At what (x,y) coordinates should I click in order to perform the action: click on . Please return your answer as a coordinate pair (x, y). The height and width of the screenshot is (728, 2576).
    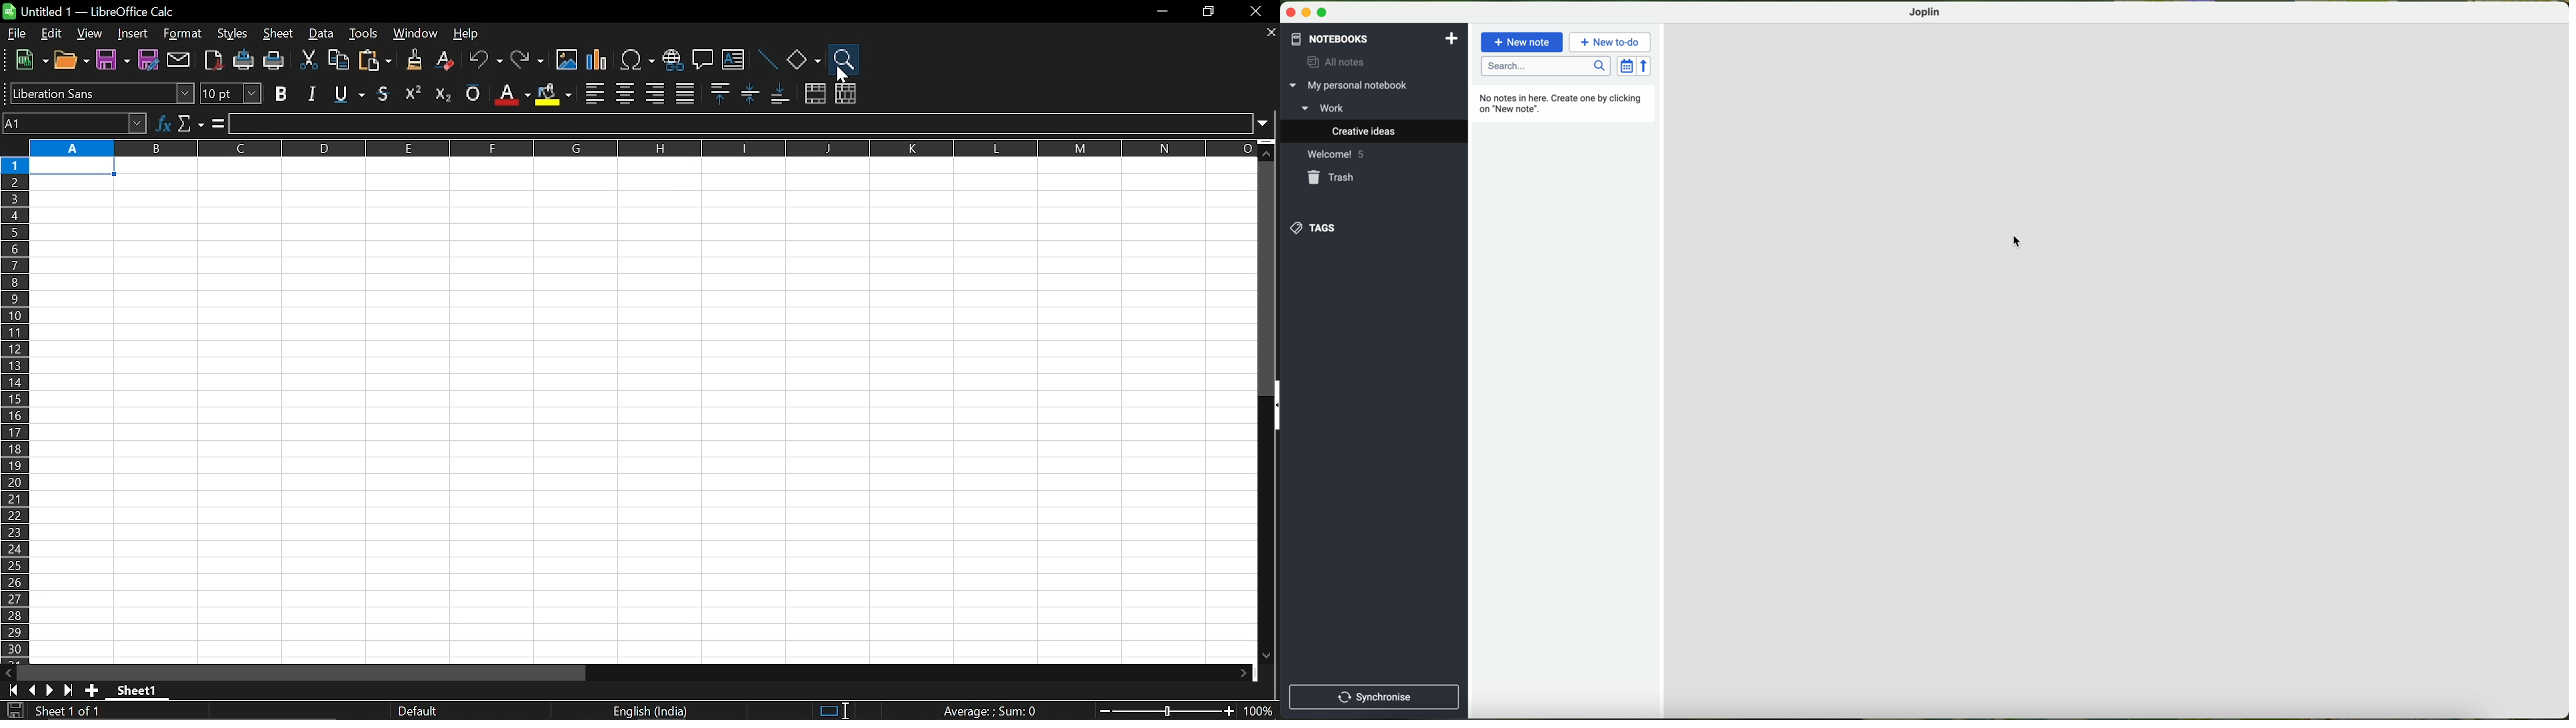
    Looking at the image, I should click on (1627, 66).